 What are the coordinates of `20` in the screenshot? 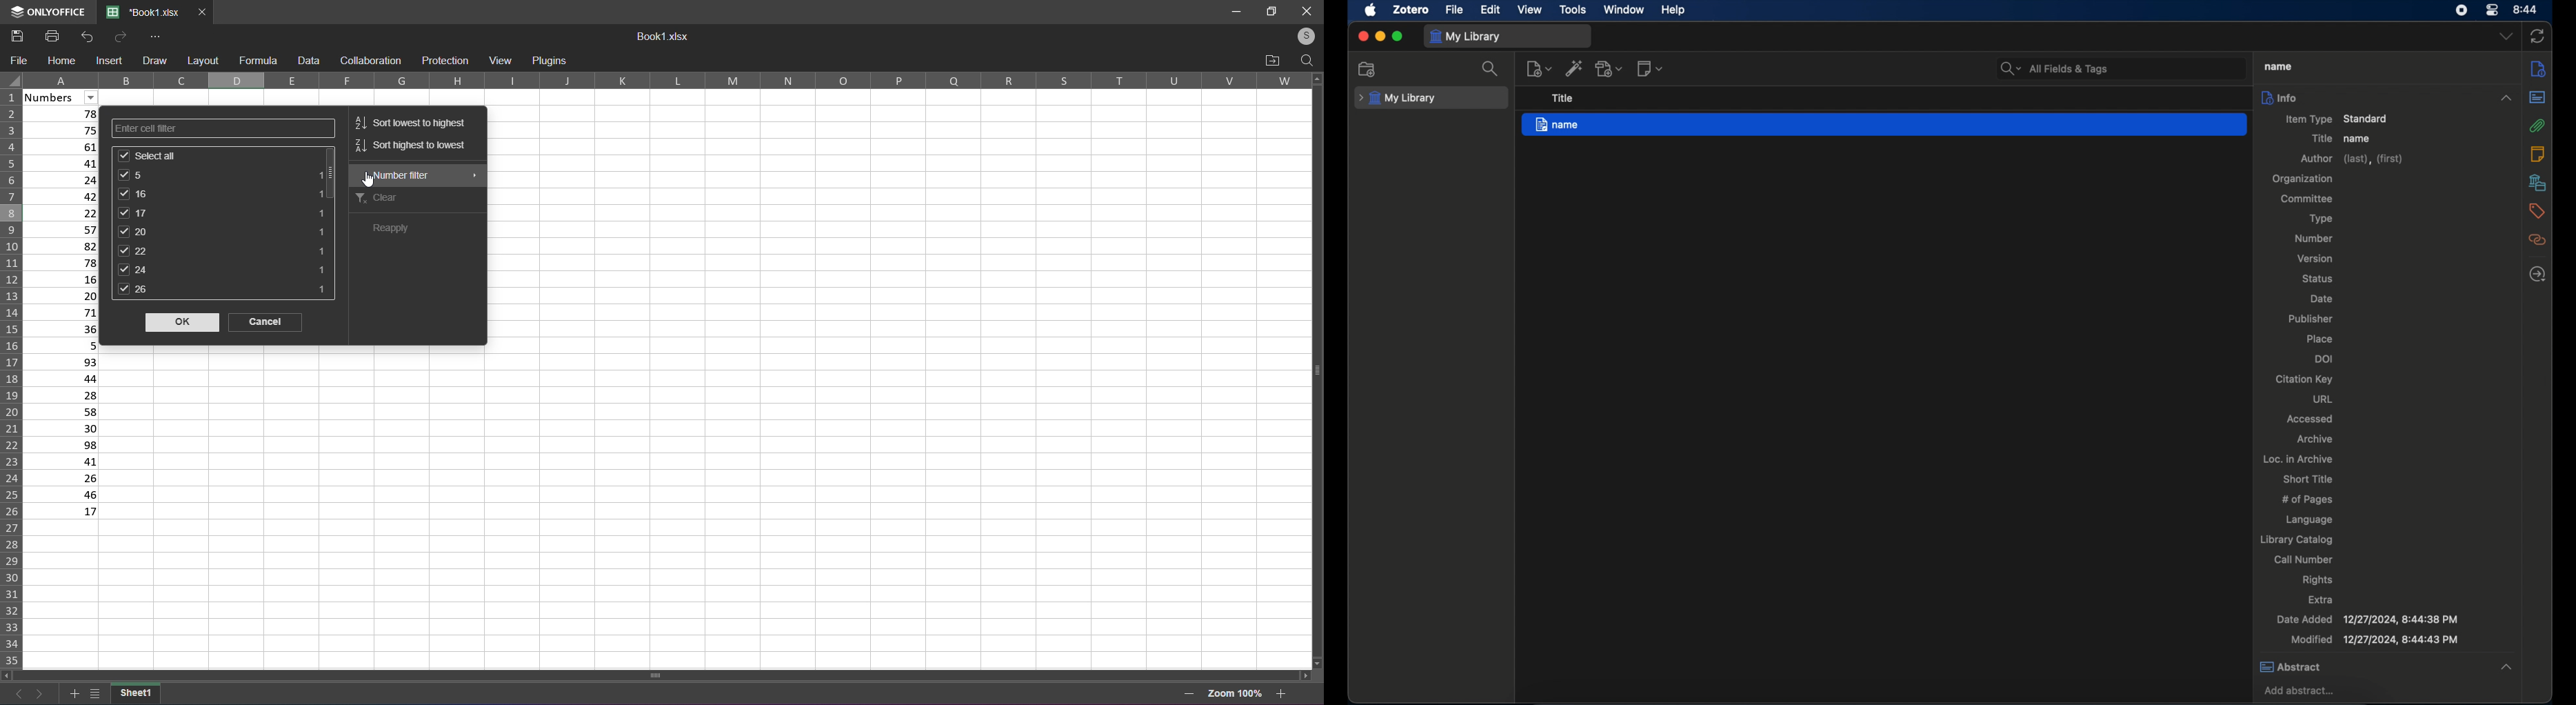 It's located at (63, 297).